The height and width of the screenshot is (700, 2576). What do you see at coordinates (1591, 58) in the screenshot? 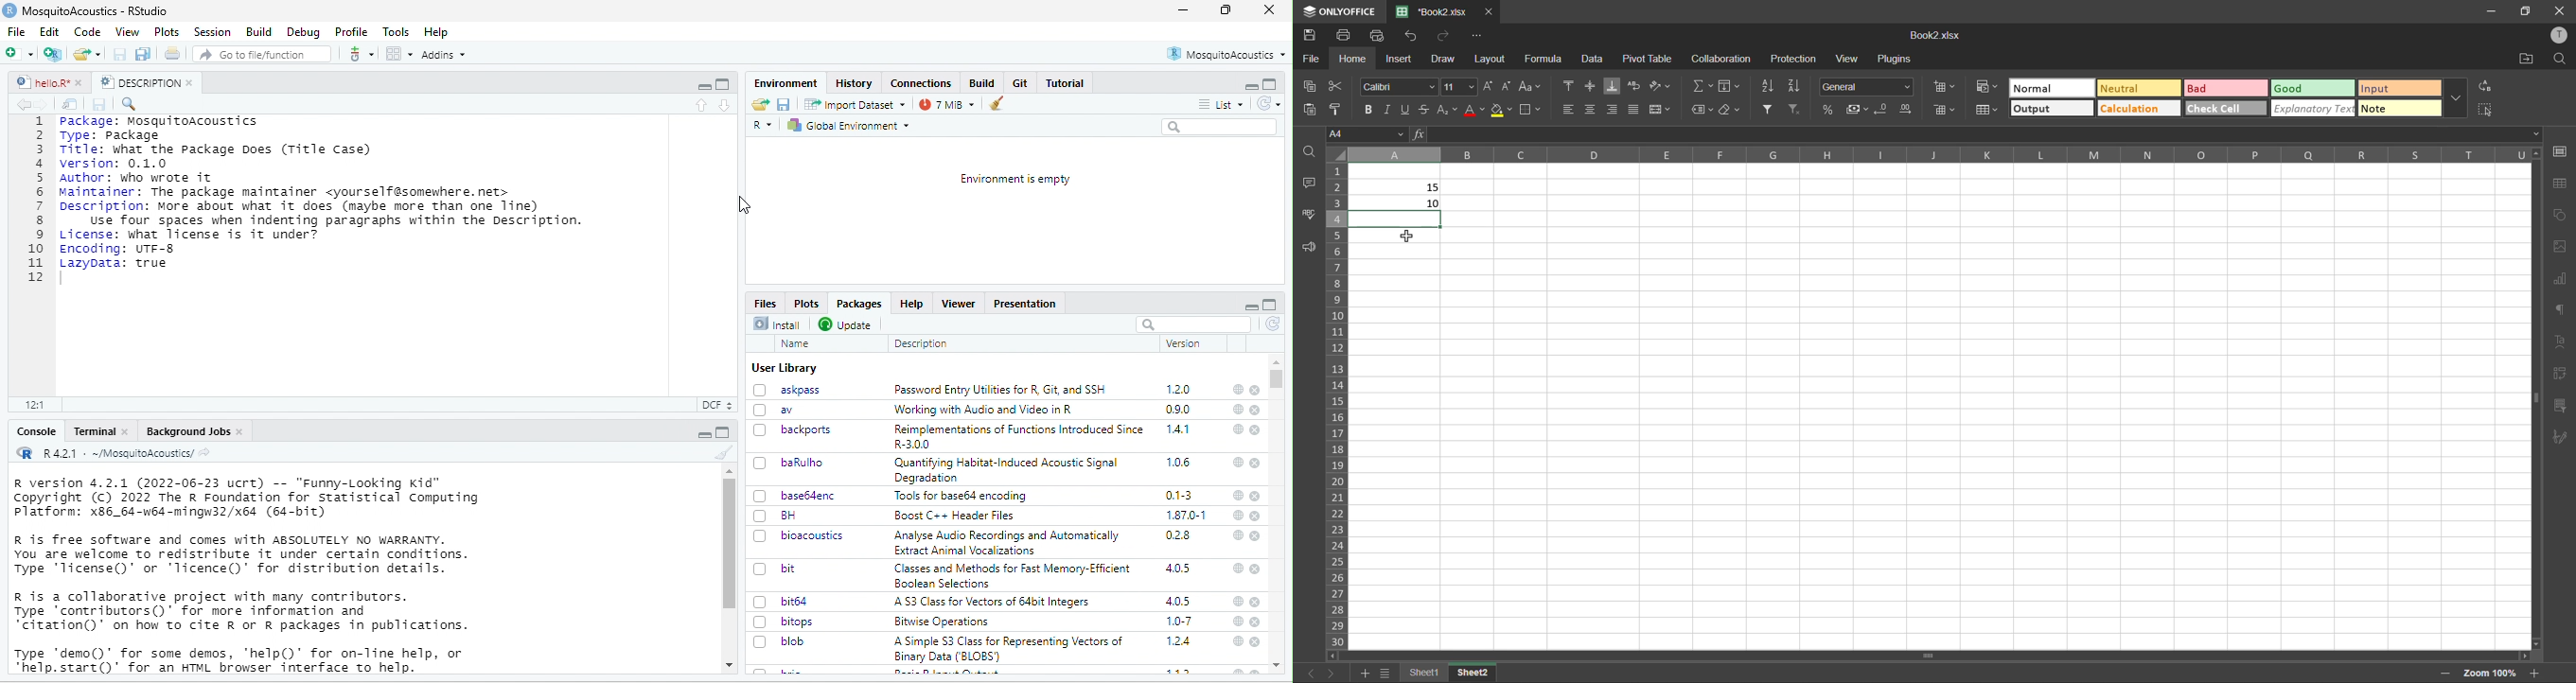
I see `data` at bounding box center [1591, 58].